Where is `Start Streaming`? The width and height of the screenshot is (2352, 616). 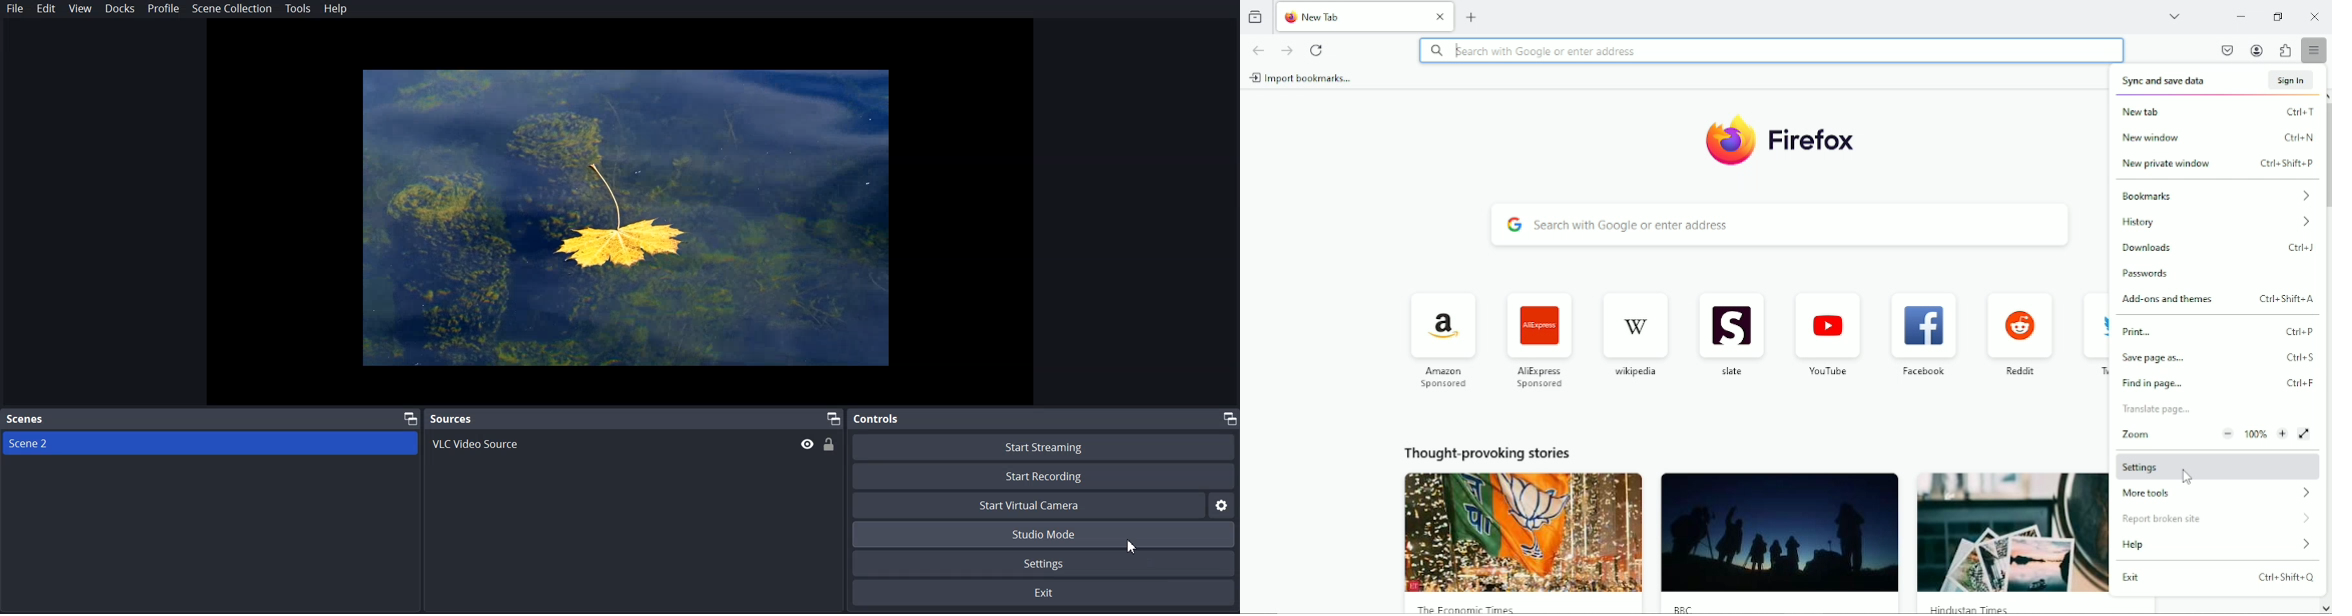
Start Streaming is located at coordinates (1044, 447).